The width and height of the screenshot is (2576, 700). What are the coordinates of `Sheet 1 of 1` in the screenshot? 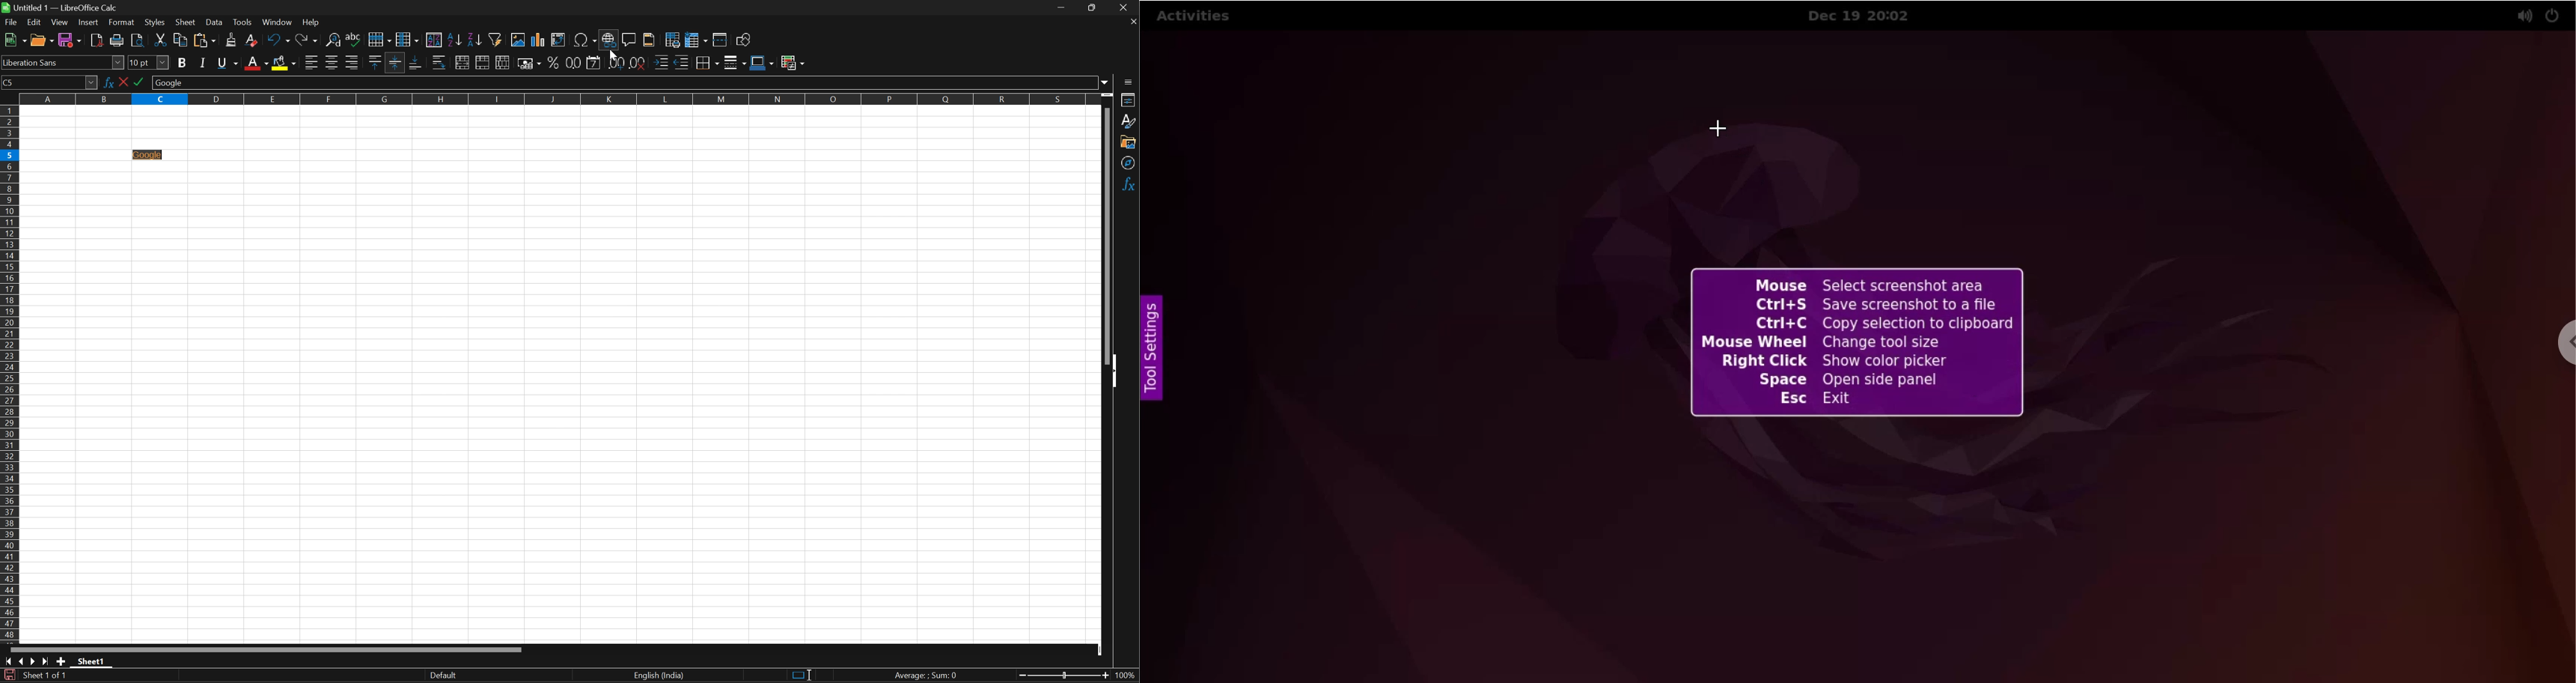 It's located at (46, 676).